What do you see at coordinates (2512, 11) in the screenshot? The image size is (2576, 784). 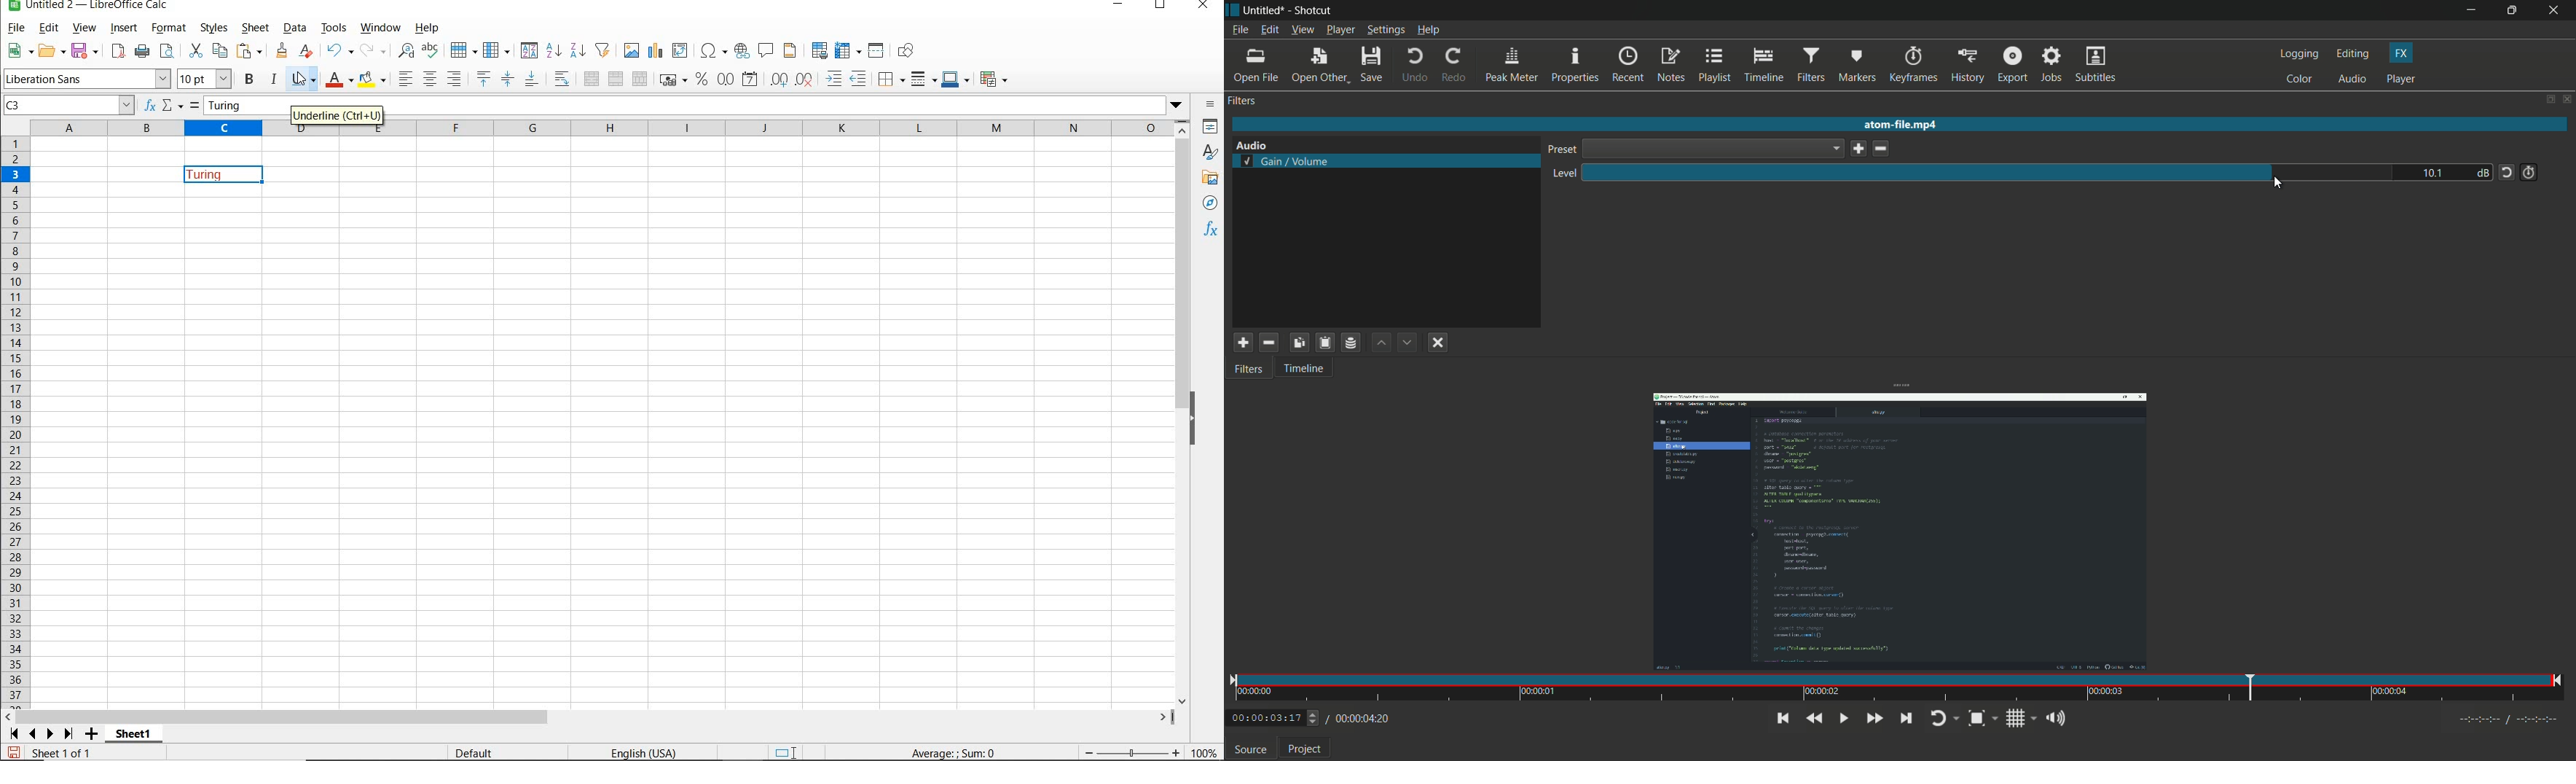 I see `maximize` at bounding box center [2512, 11].